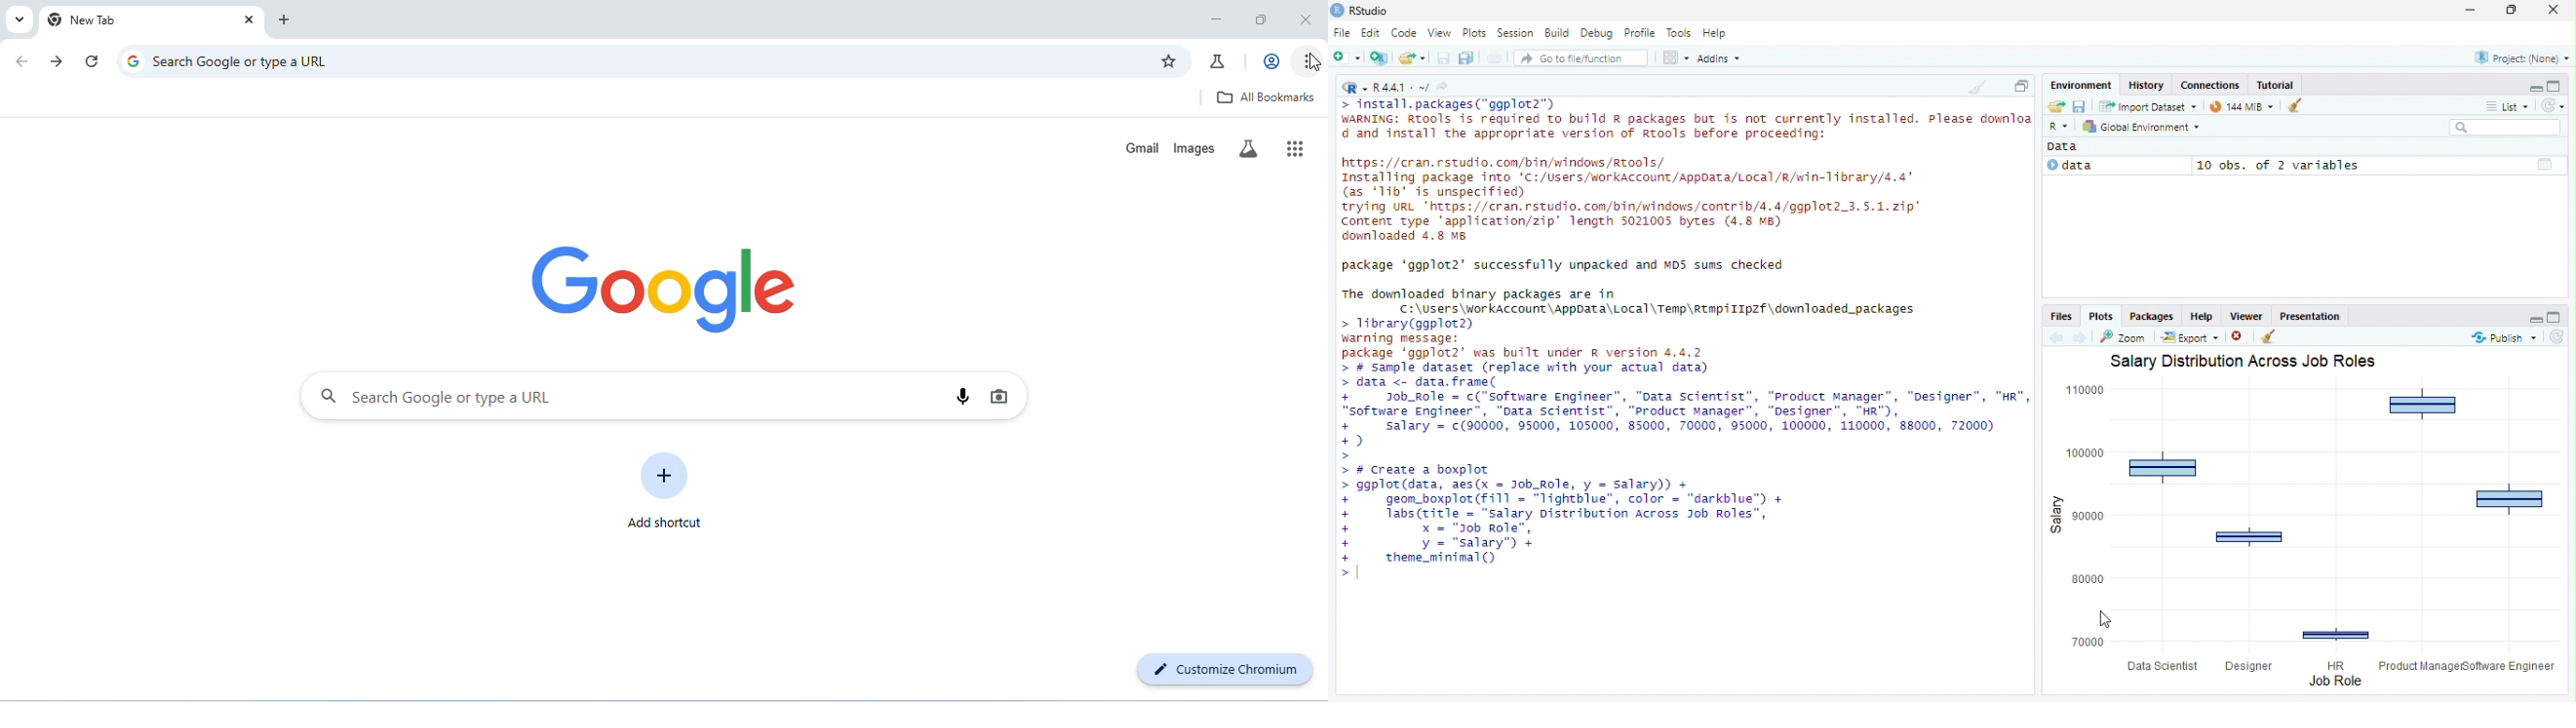  What do you see at coordinates (2149, 106) in the screenshot?
I see `Import dataset` at bounding box center [2149, 106].